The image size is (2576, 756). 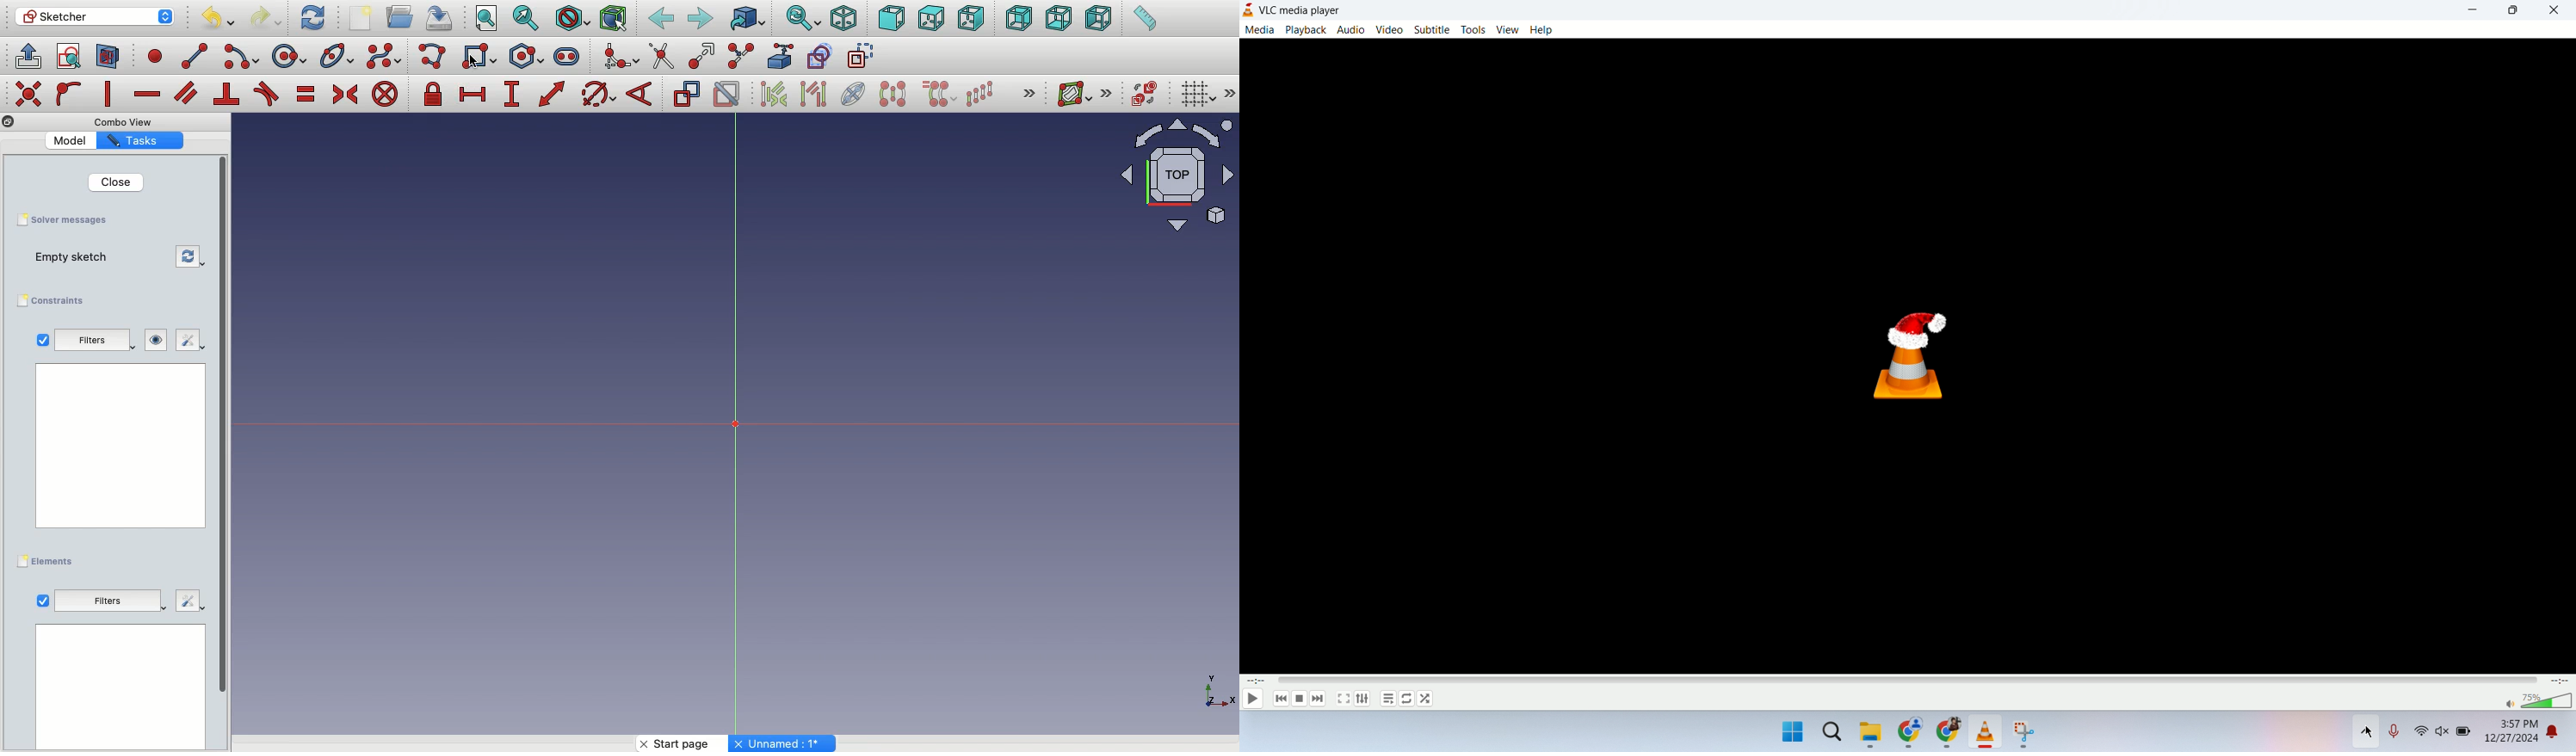 What do you see at coordinates (854, 92) in the screenshot?
I see `Internal geometry ` at bounding box center [854, 92].